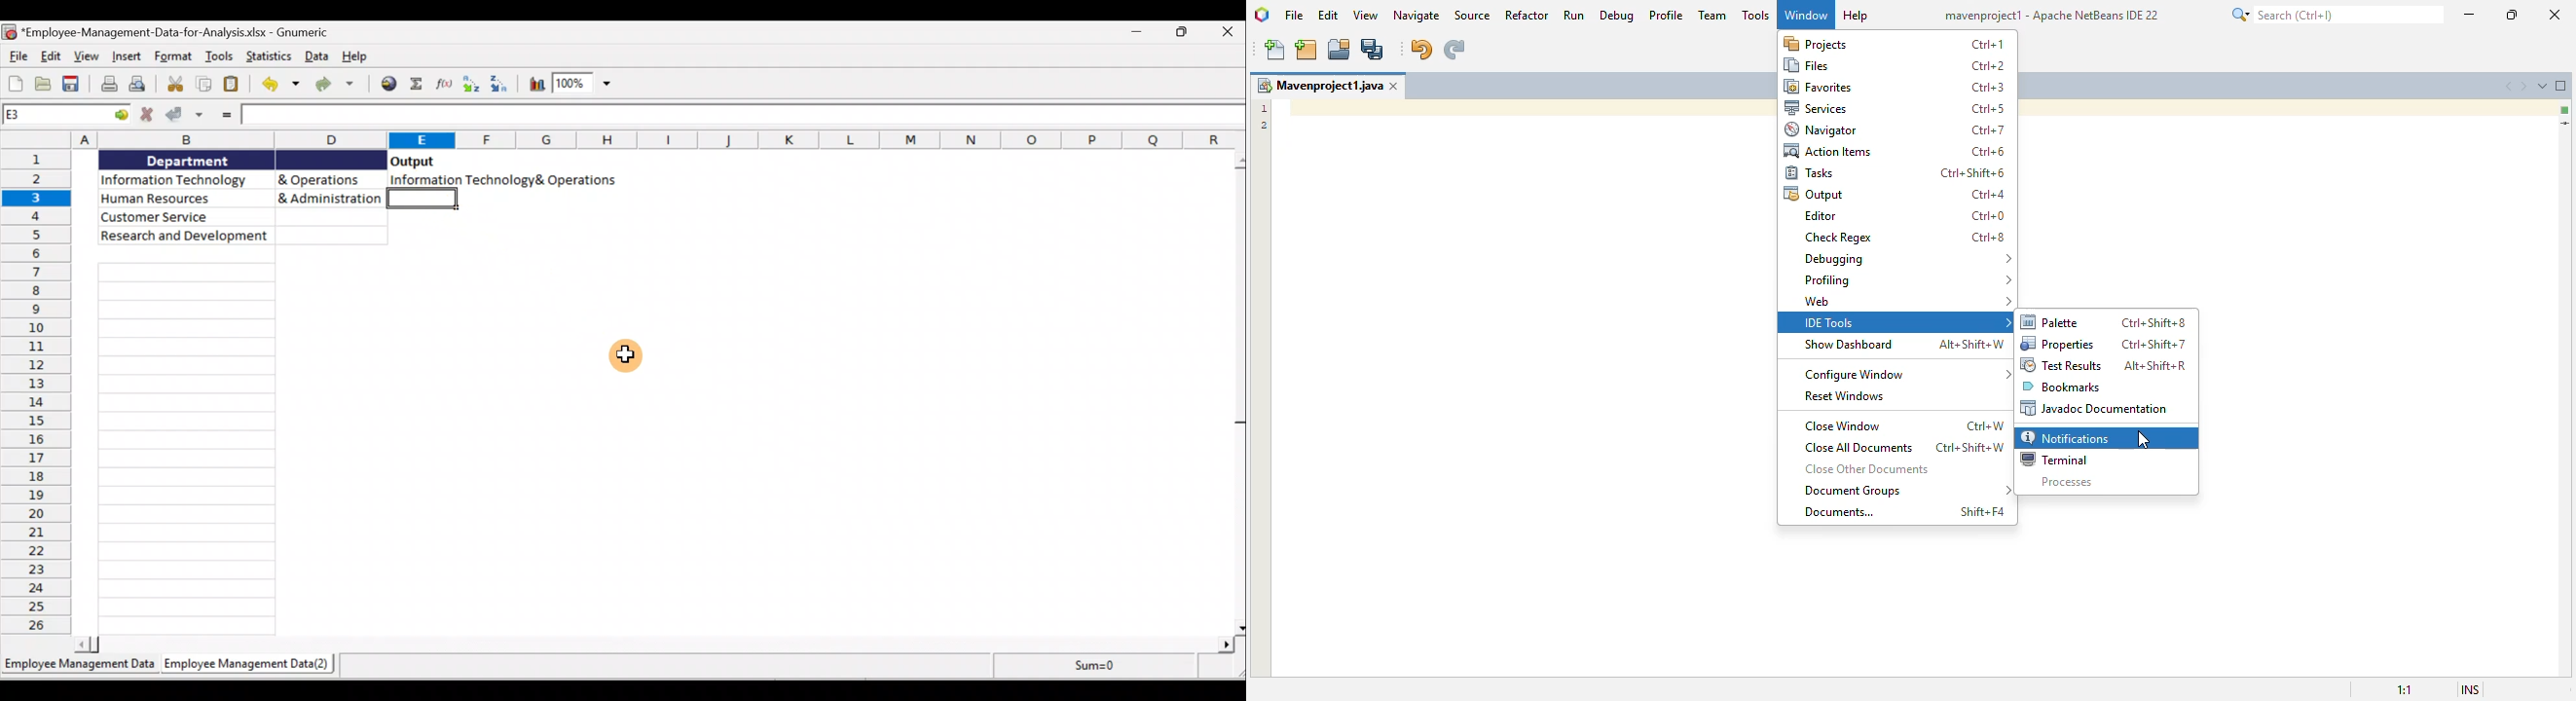  What do you see at coordinates (441, 82) in the screenshot?
I see `Edit a function in the current cell` at bounding box center [441, 82].